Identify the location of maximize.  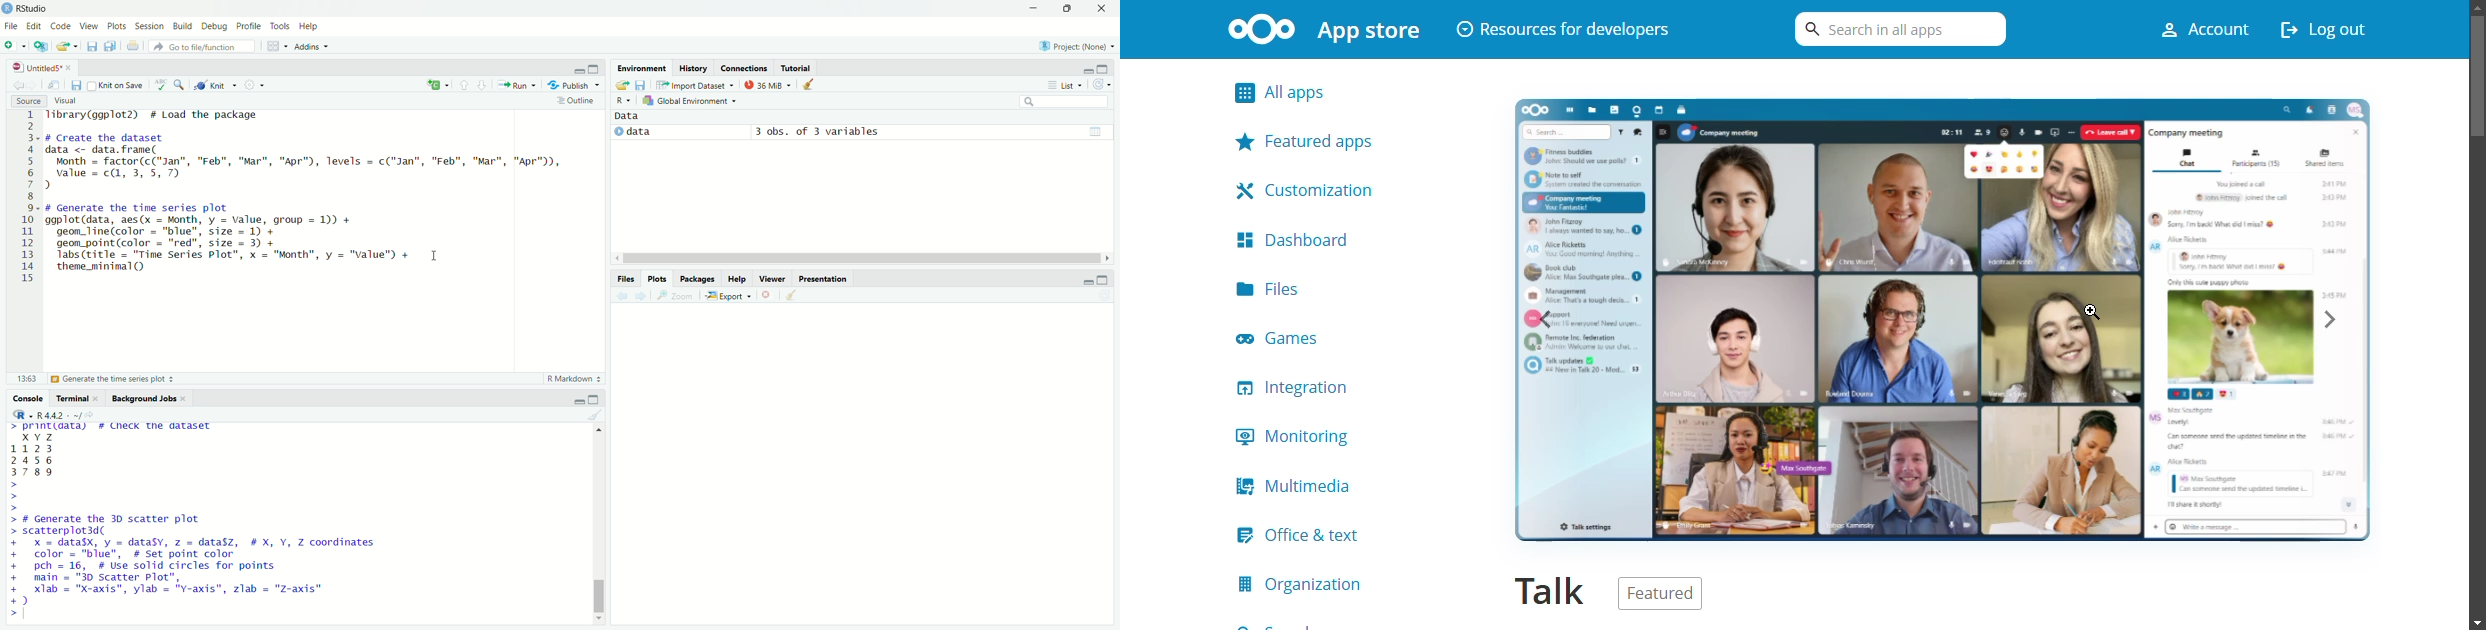
(594, 68).